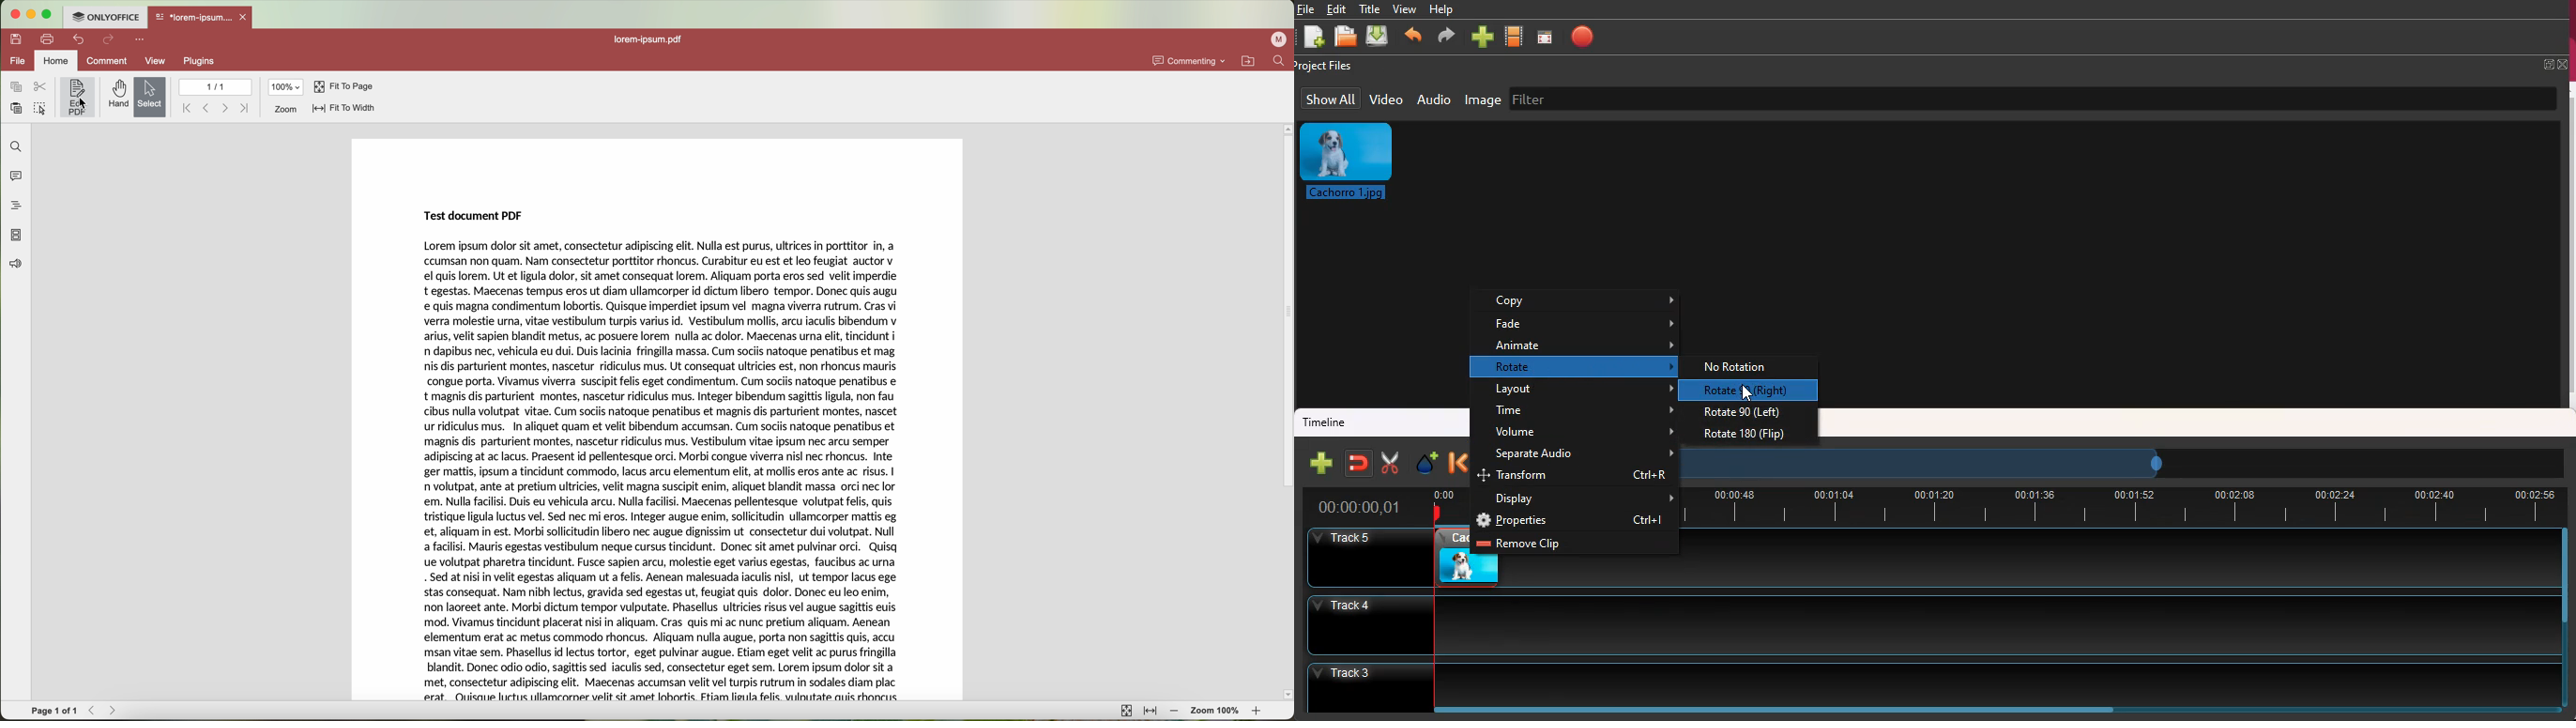 The width and height of the screenshot is (2576, 728). What do you see at coordinates (48, 38) in the screenshot?
I see `print` at bounding box center [48, 38].